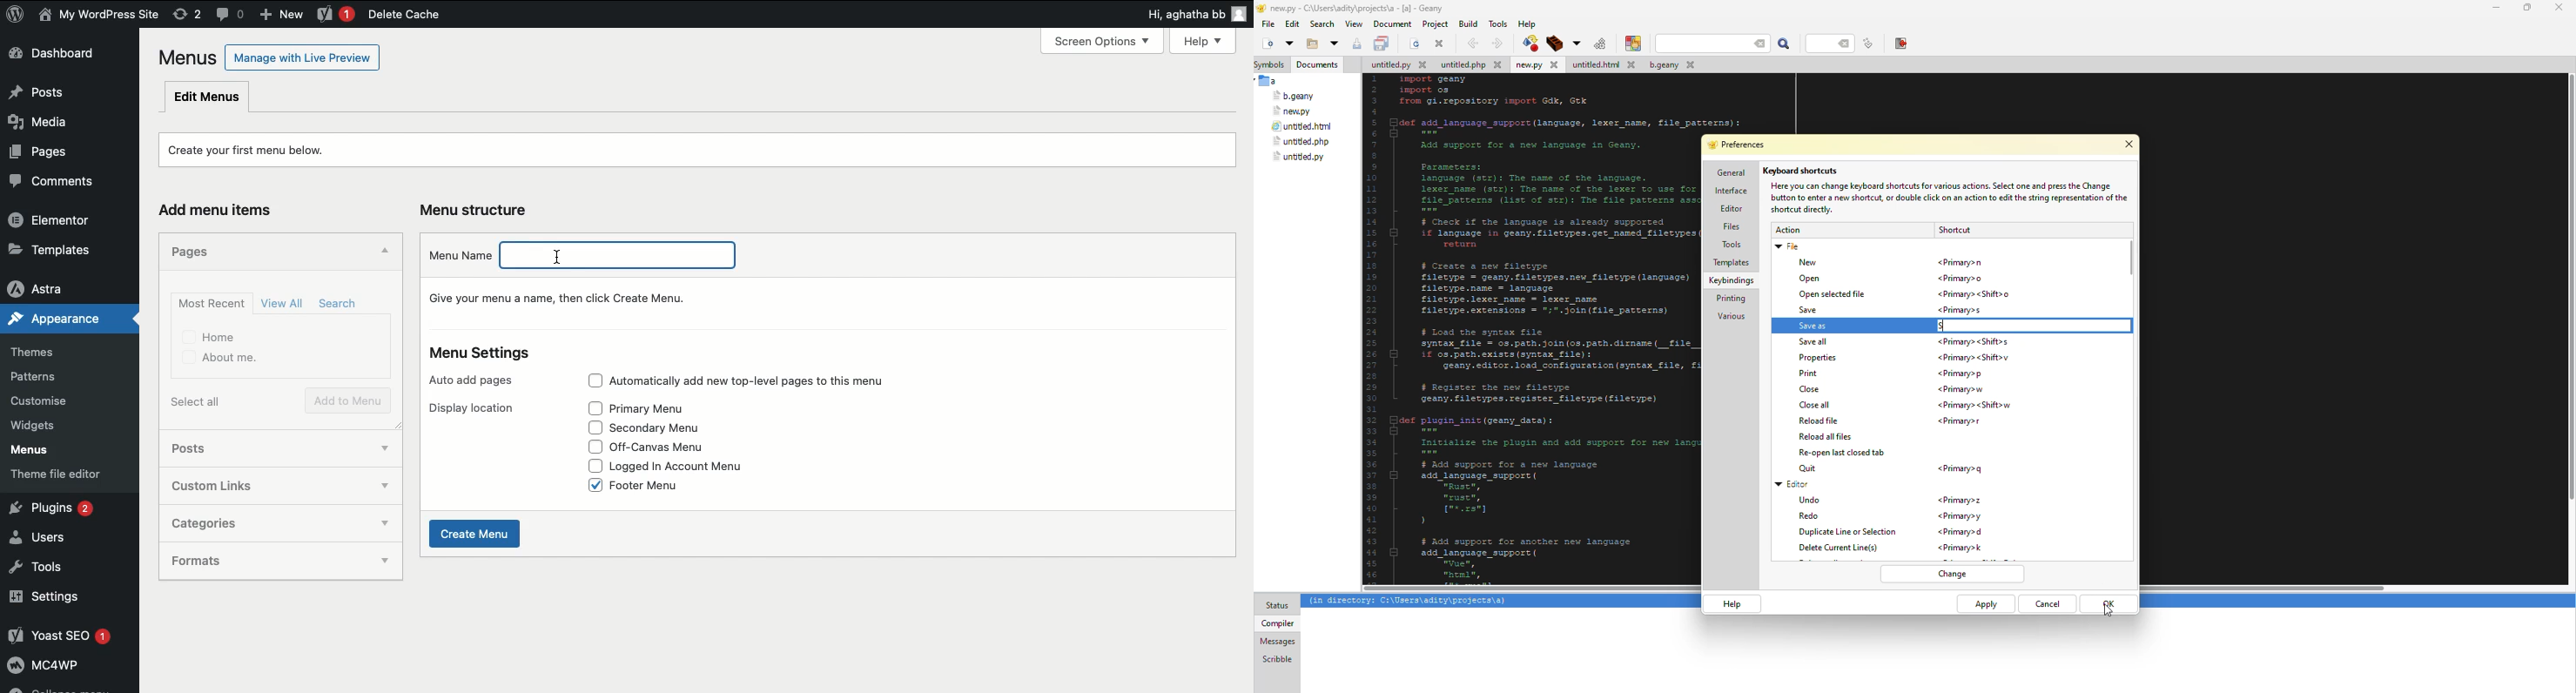 The image size is (2576, 700). What do you see at coordinates (44, 349) in the screenshot?
I see `Themes` at bounding box center [44, 349].